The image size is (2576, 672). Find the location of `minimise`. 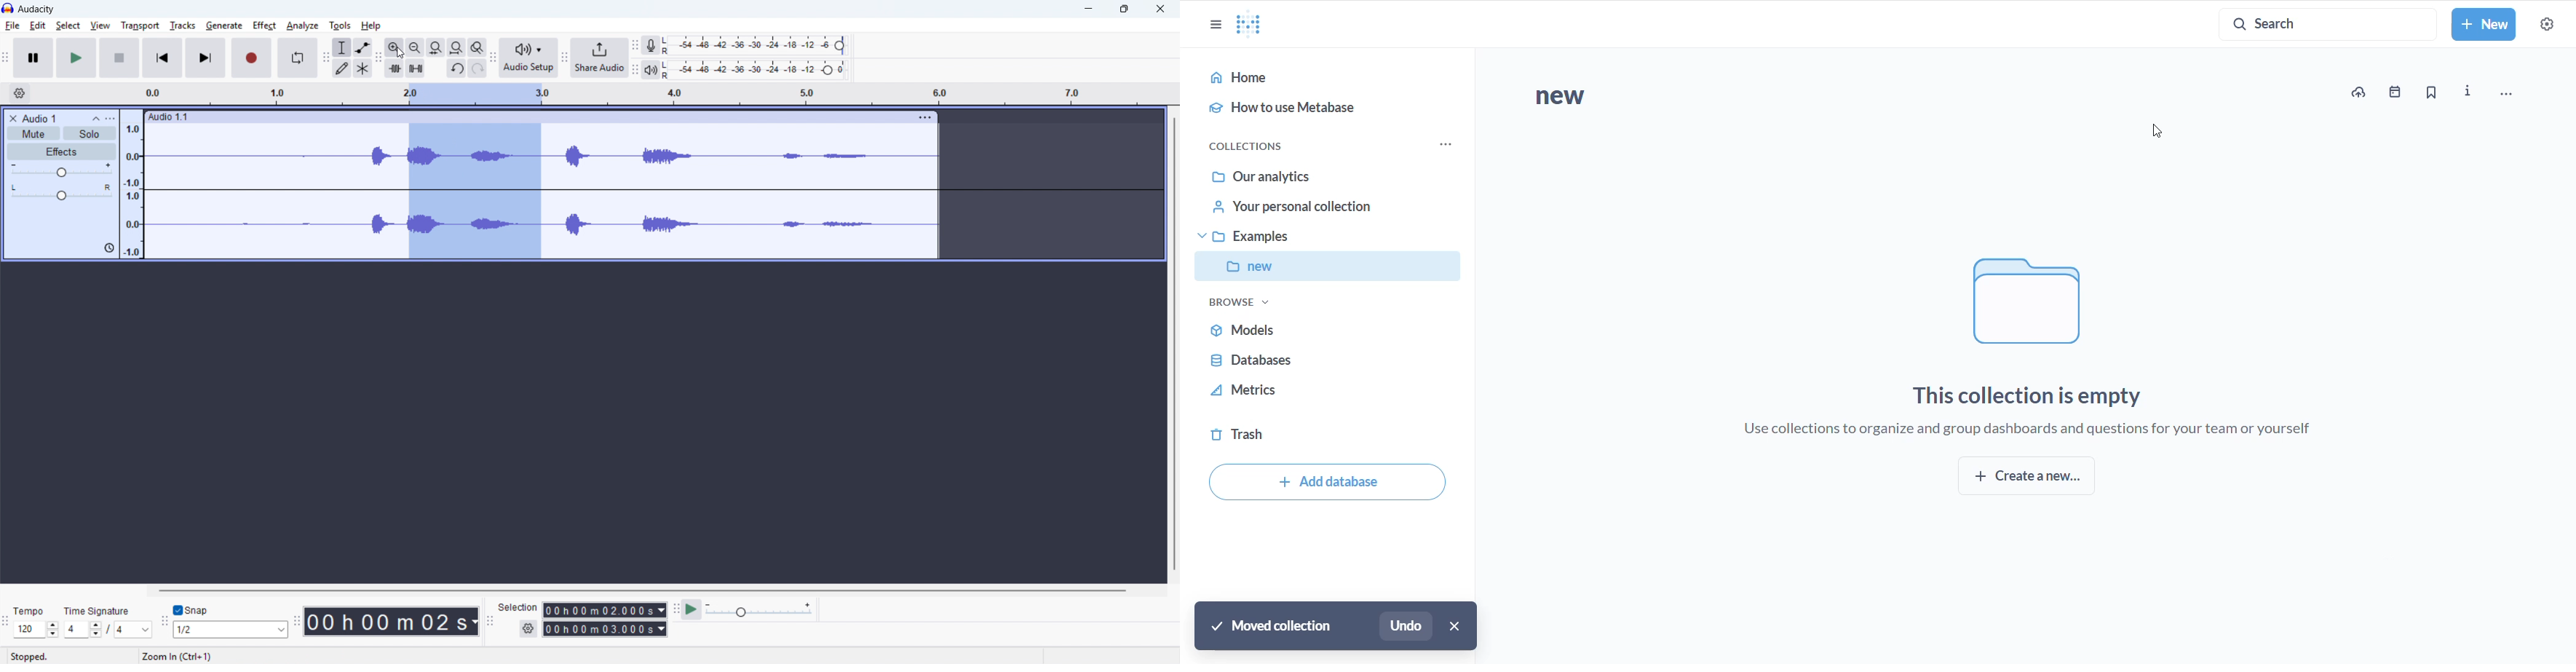

minimise is located at coordinates (1090, 10).